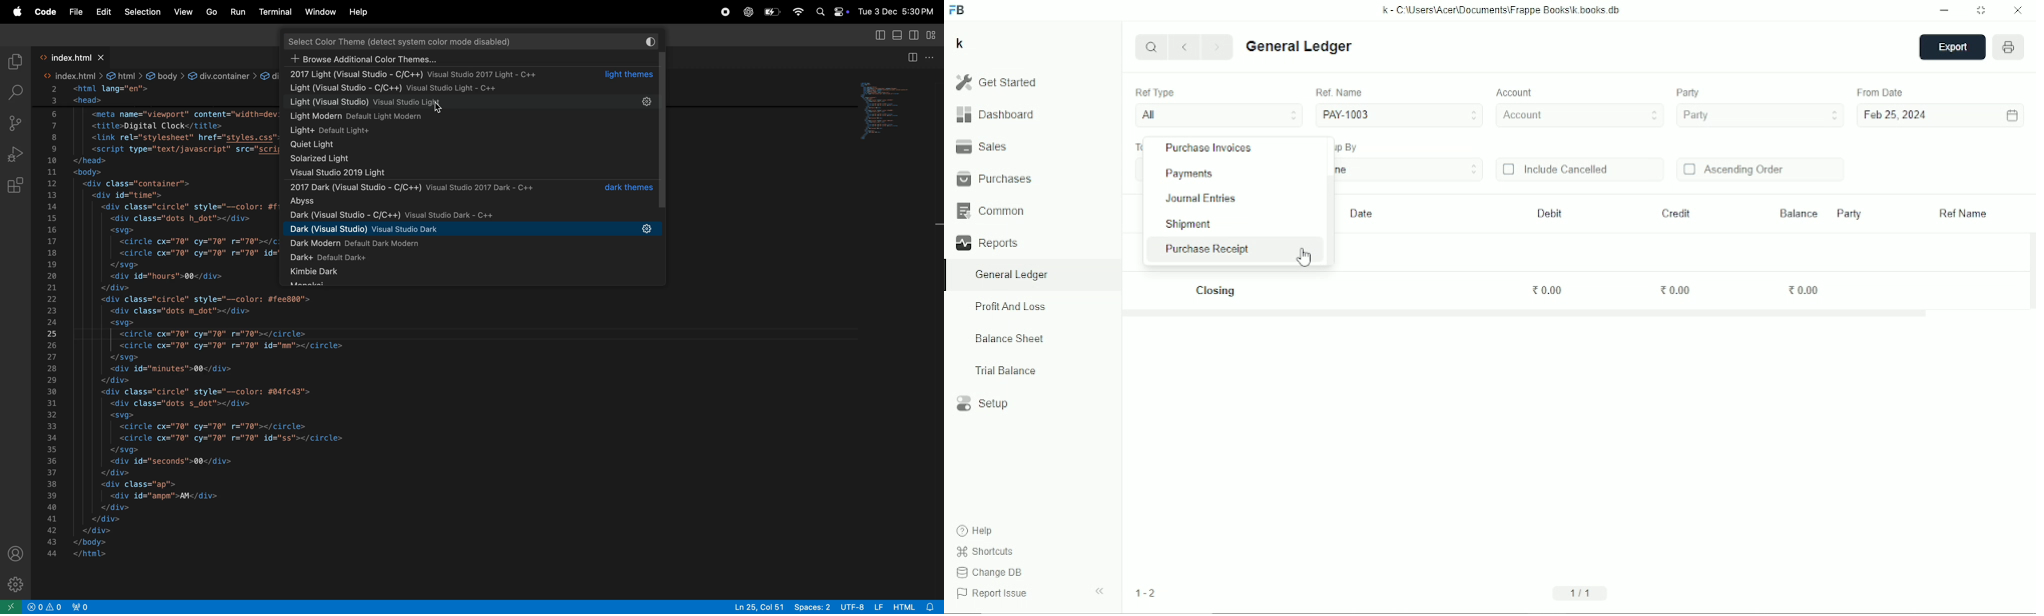 The height and width of the screenshot is (616, 2044). I want to click on Credit, so click(1675, 214).